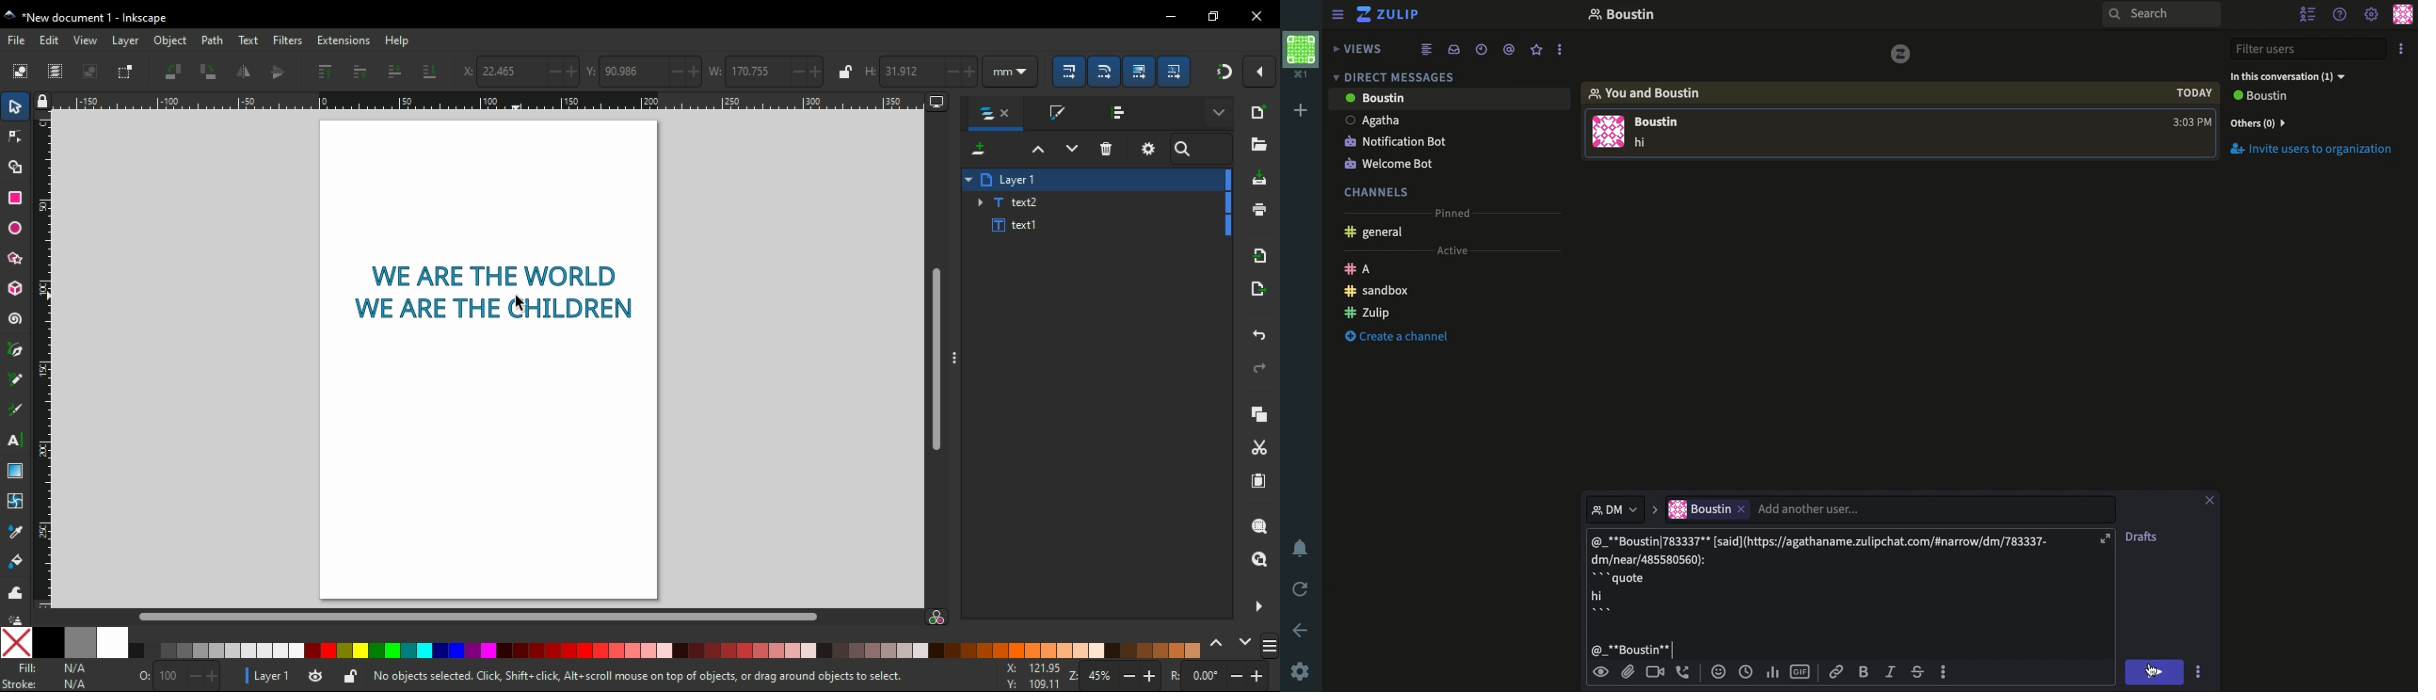 This screenshot has height=700, width=2436. Describe the element at coordinates (15, 411) in the screenshot. I see `calligraphy tool` at that location.